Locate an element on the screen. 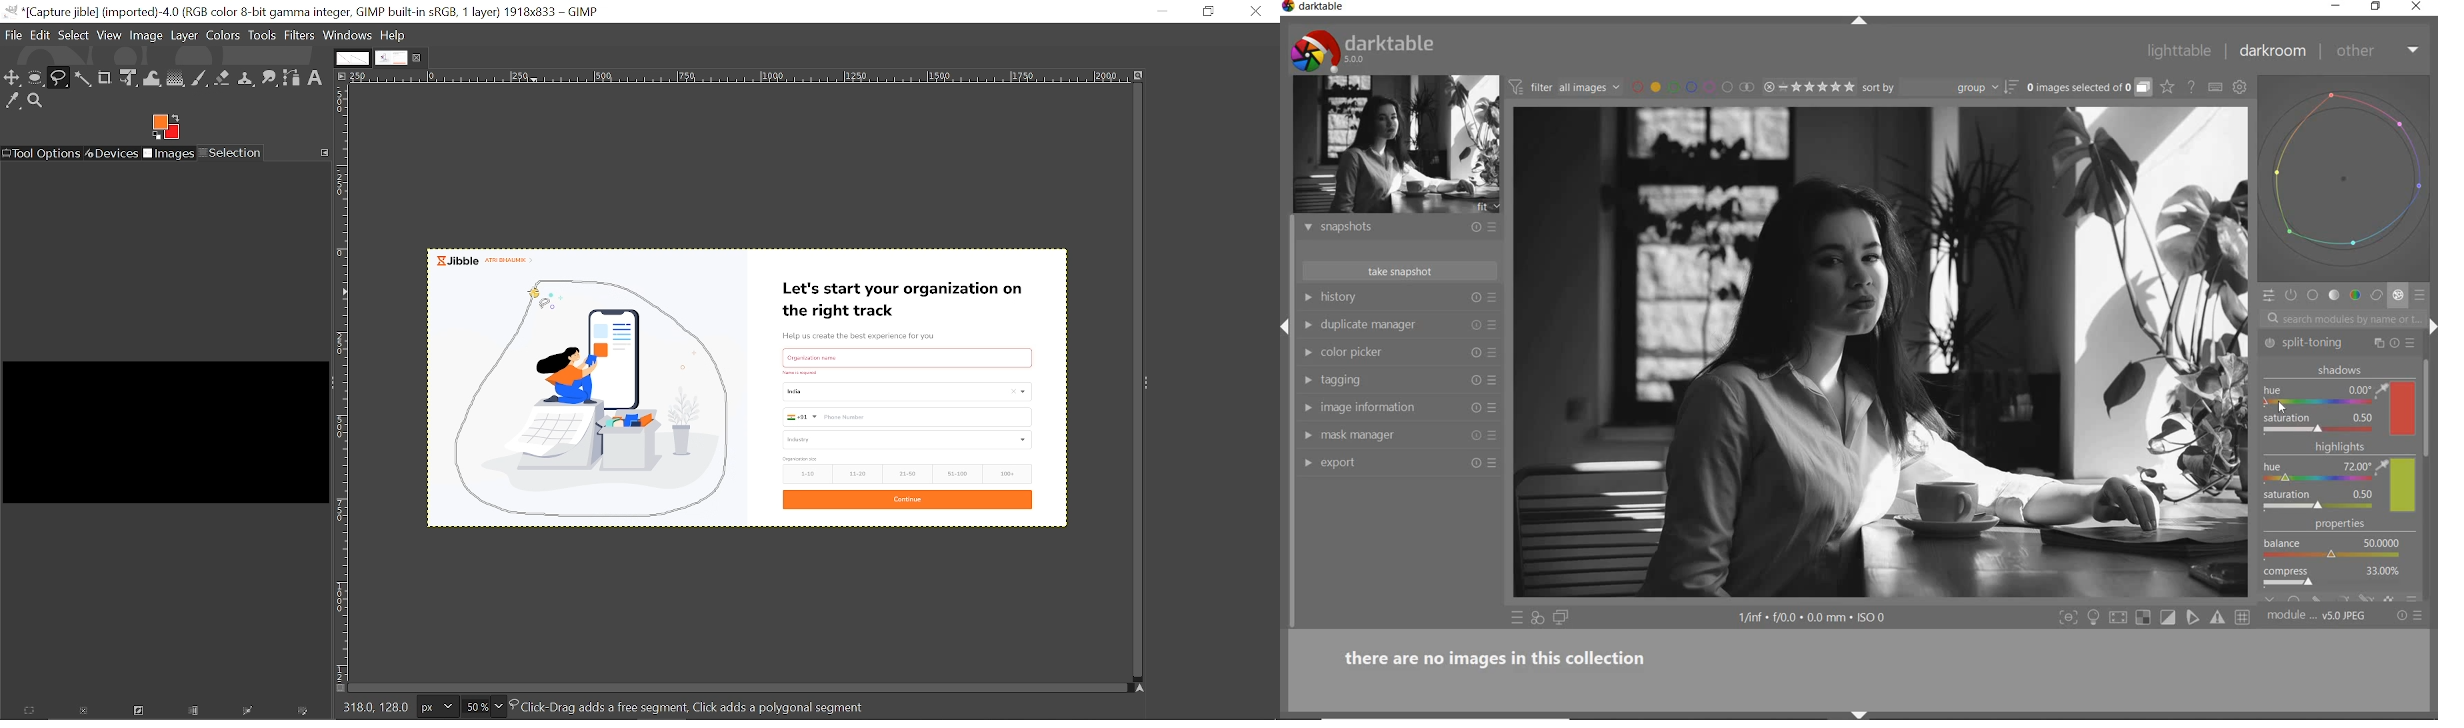 The width and height of the screenshot is (2464, 728). base is located at coordinates (2314, 297).